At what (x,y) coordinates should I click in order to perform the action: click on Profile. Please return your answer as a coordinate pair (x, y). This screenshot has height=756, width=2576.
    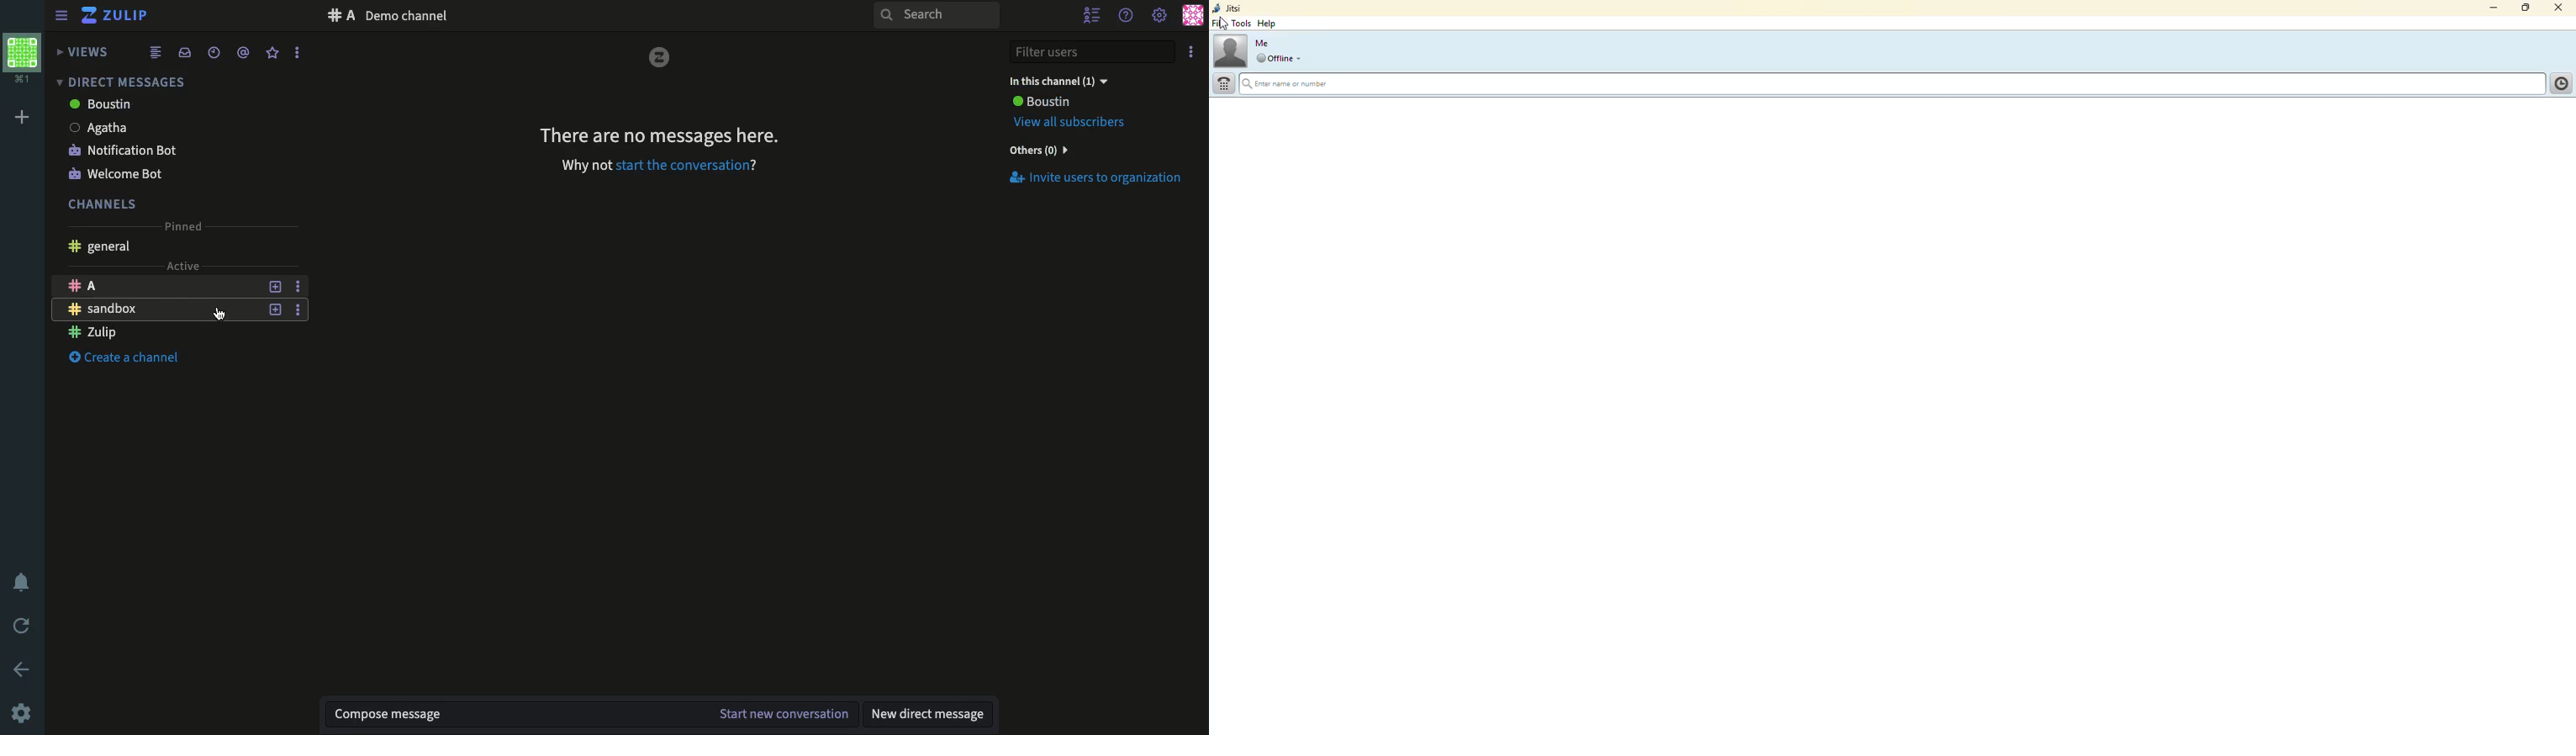
    Looking at the image, I should click on (1192, 15).